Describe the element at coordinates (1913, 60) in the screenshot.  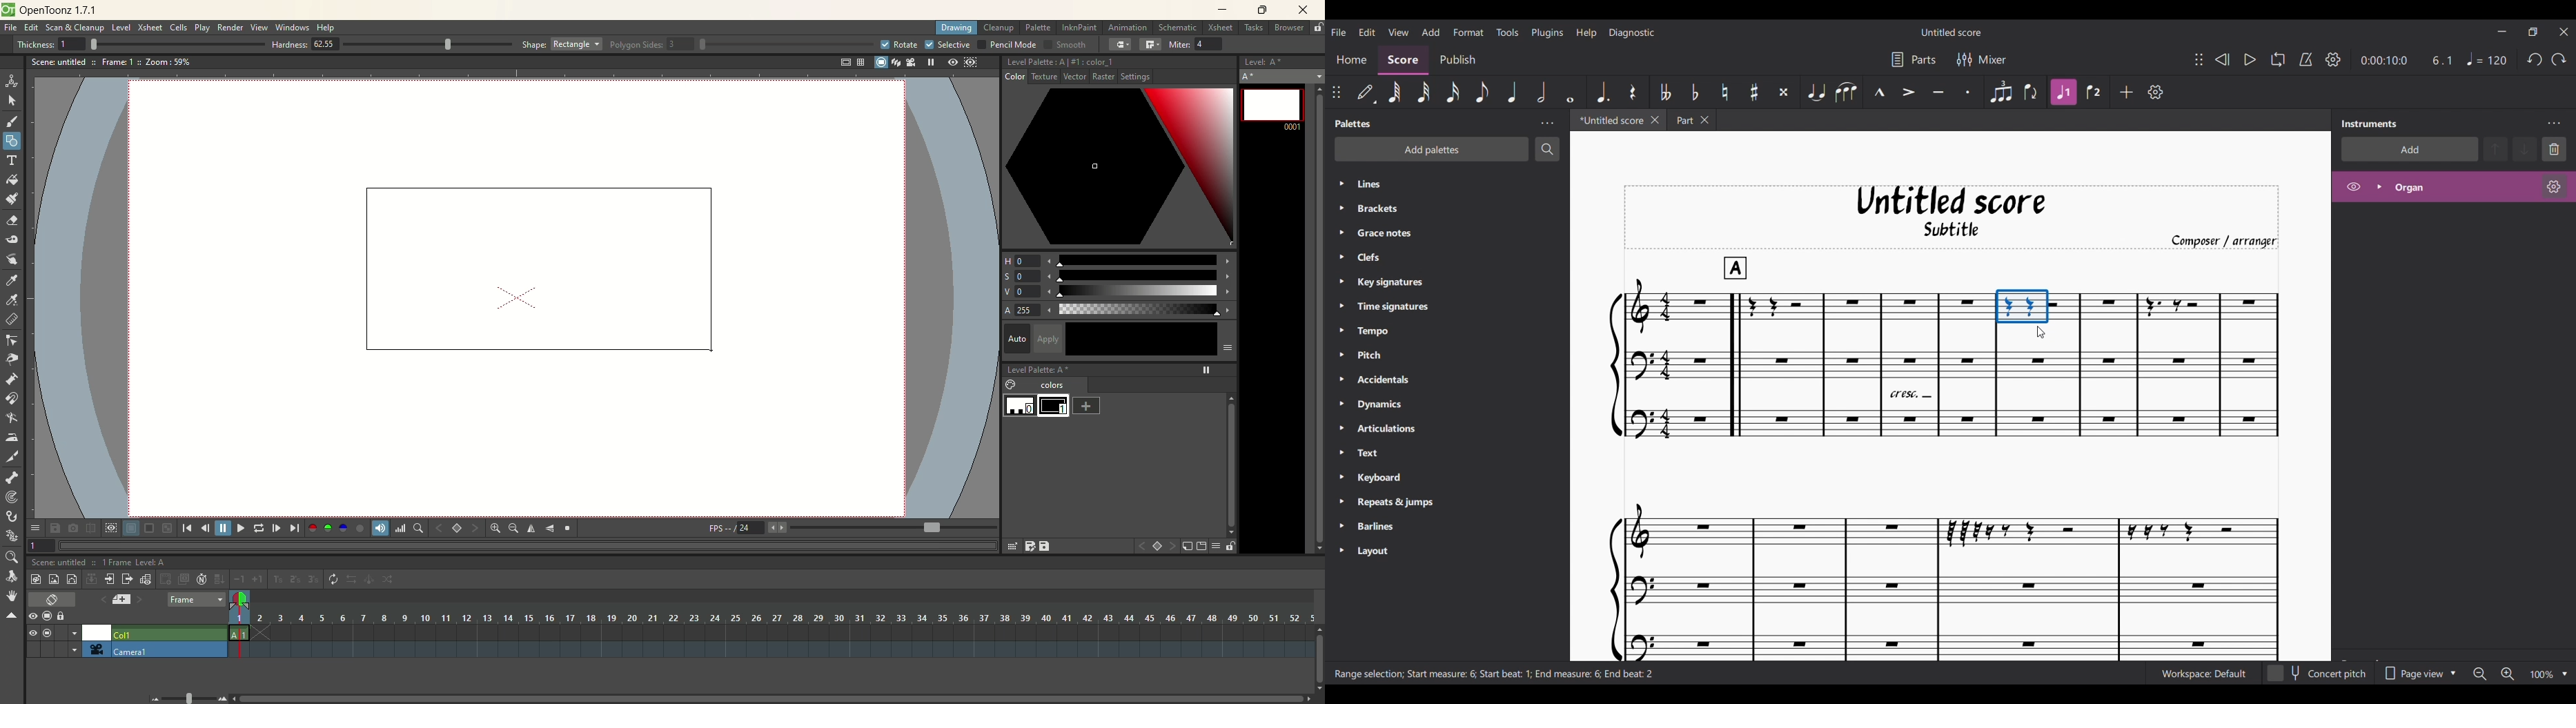
I see `Parts settings` at that location.